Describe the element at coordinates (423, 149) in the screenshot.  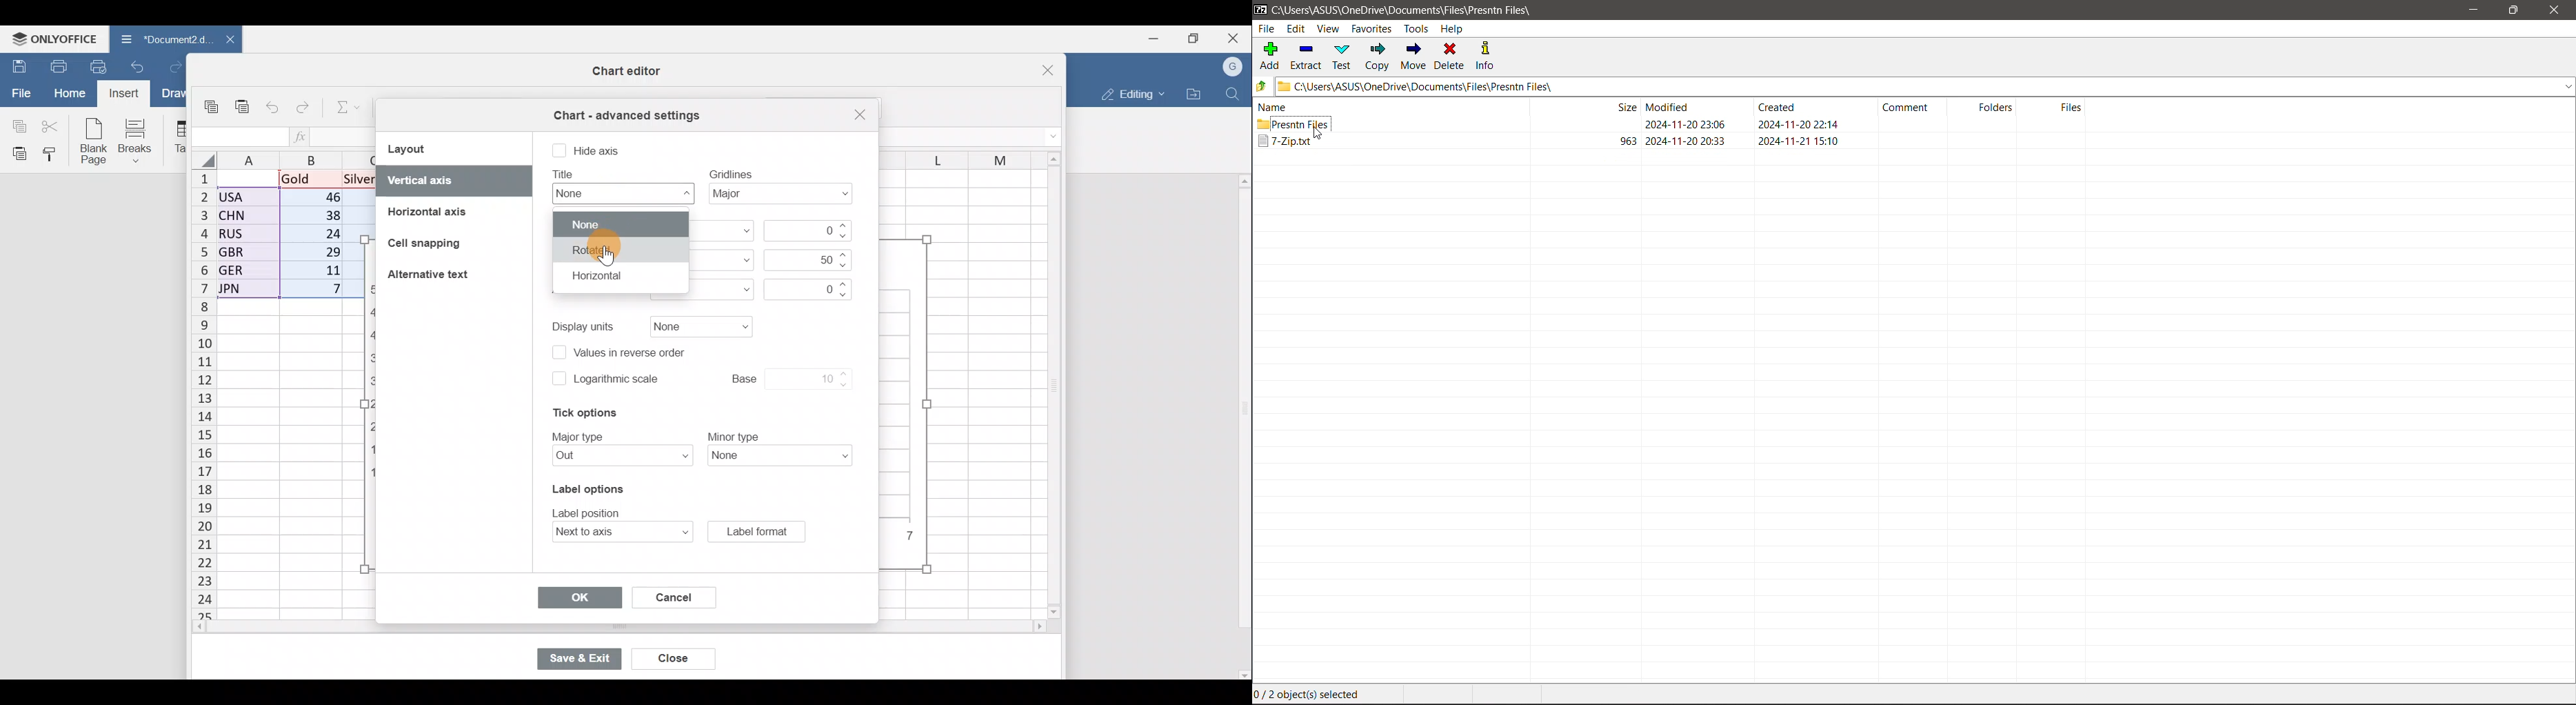
I see `Layout` at that location.